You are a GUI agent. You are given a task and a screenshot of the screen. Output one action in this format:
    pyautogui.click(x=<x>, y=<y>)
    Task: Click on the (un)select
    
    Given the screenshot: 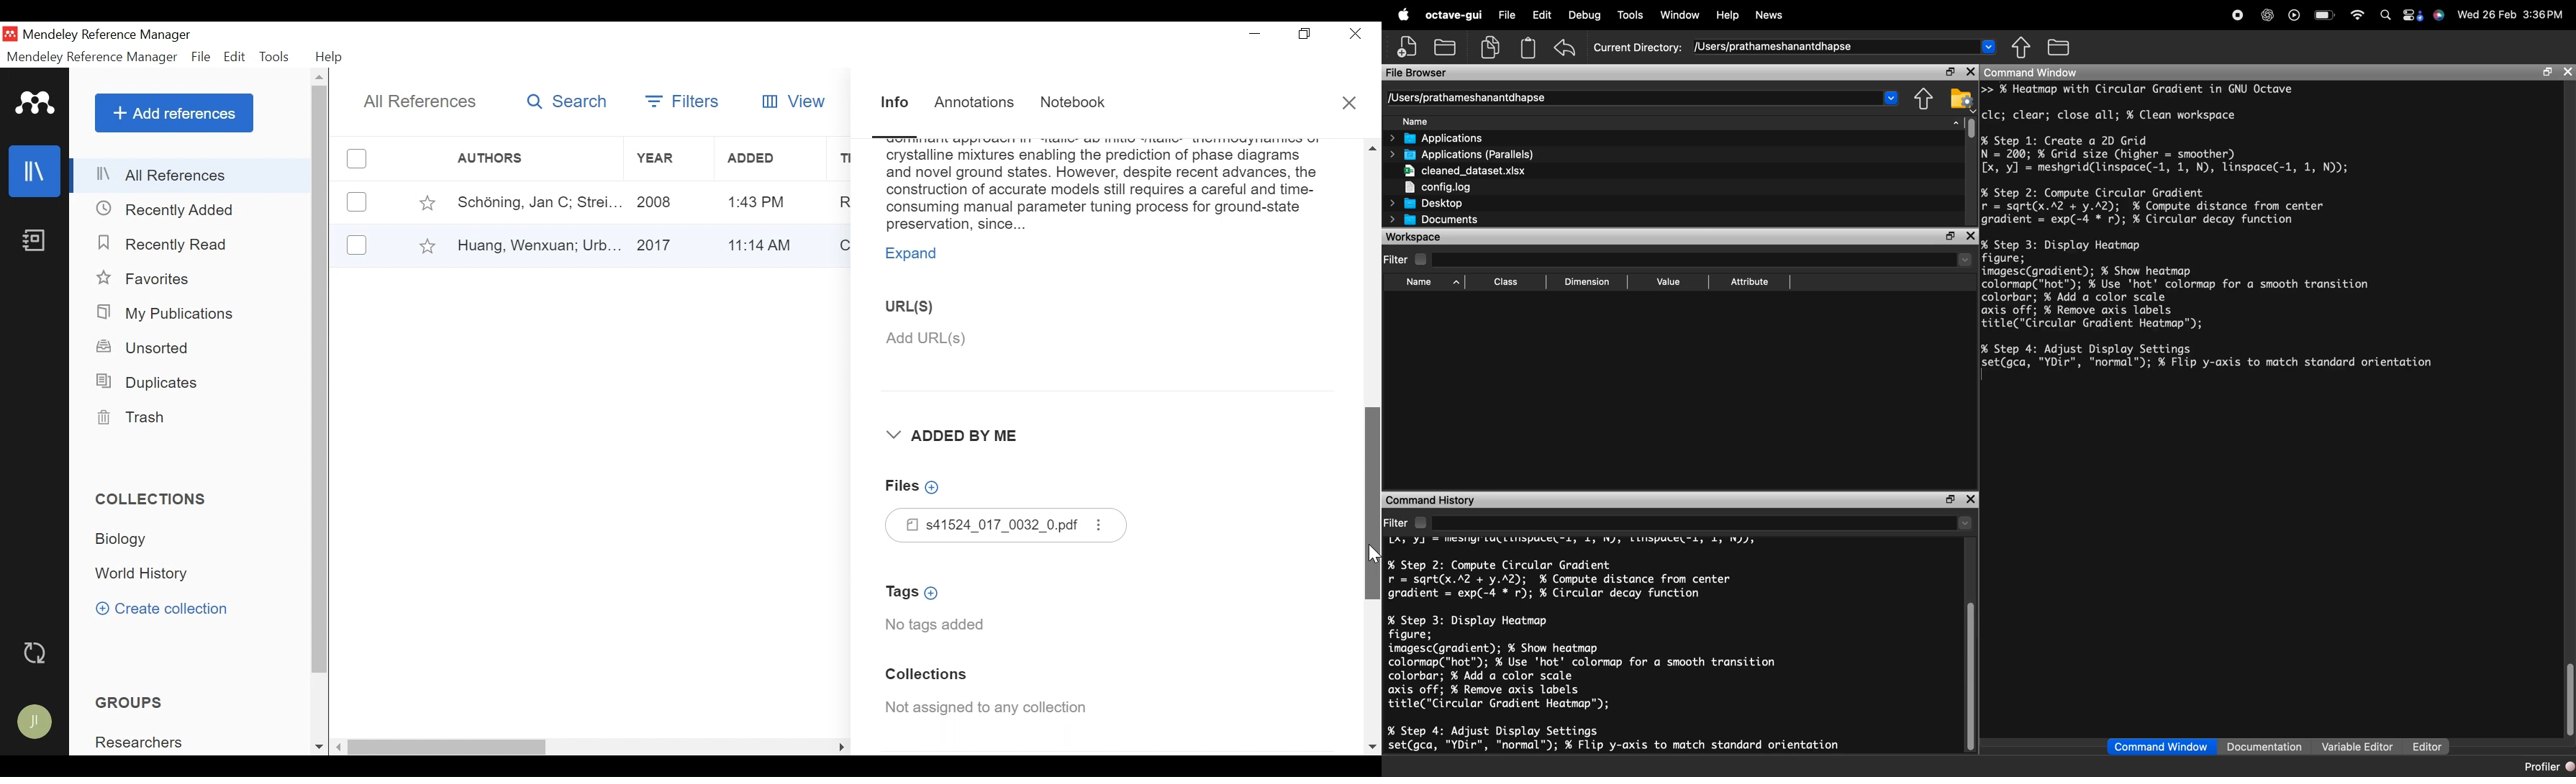 What is the action you would take?
    pyautogui.click(x=357, y=245)
    